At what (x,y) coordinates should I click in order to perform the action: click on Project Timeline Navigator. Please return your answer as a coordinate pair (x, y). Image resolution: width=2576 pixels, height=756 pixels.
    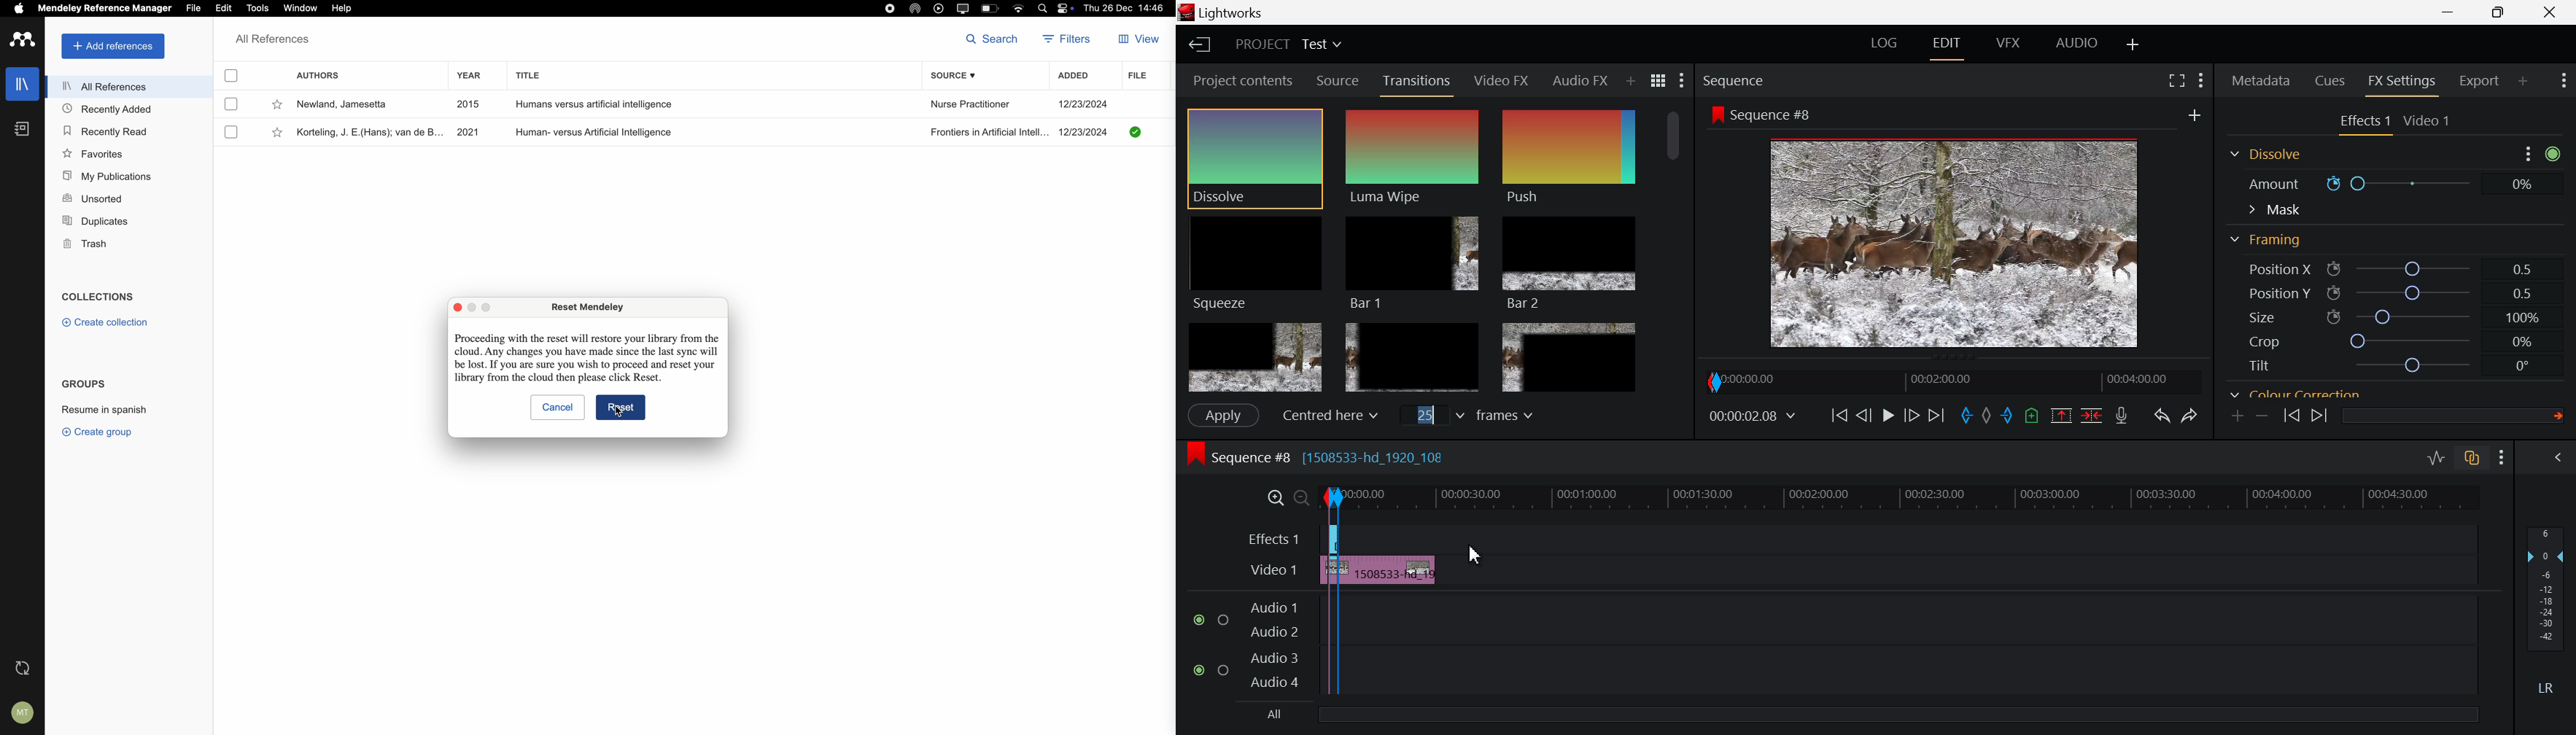
    Looking at the image, I should click on (1952, 381).